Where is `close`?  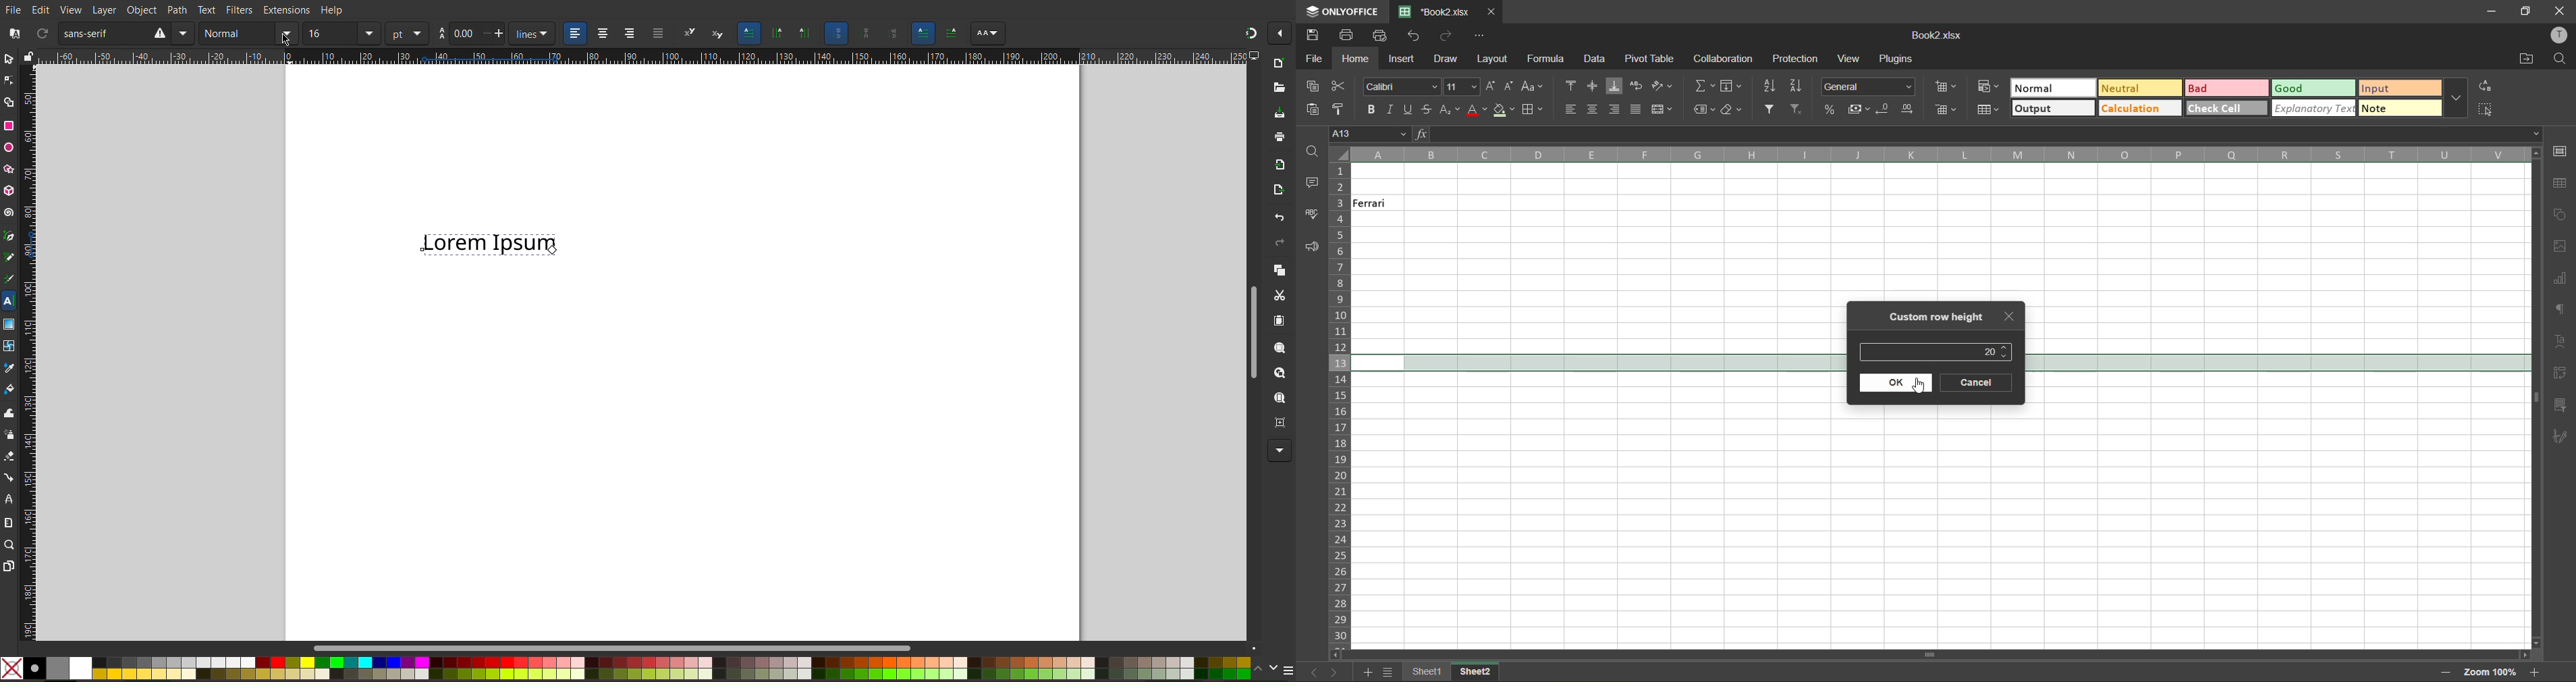 close is located at coordinates (2561, 9).